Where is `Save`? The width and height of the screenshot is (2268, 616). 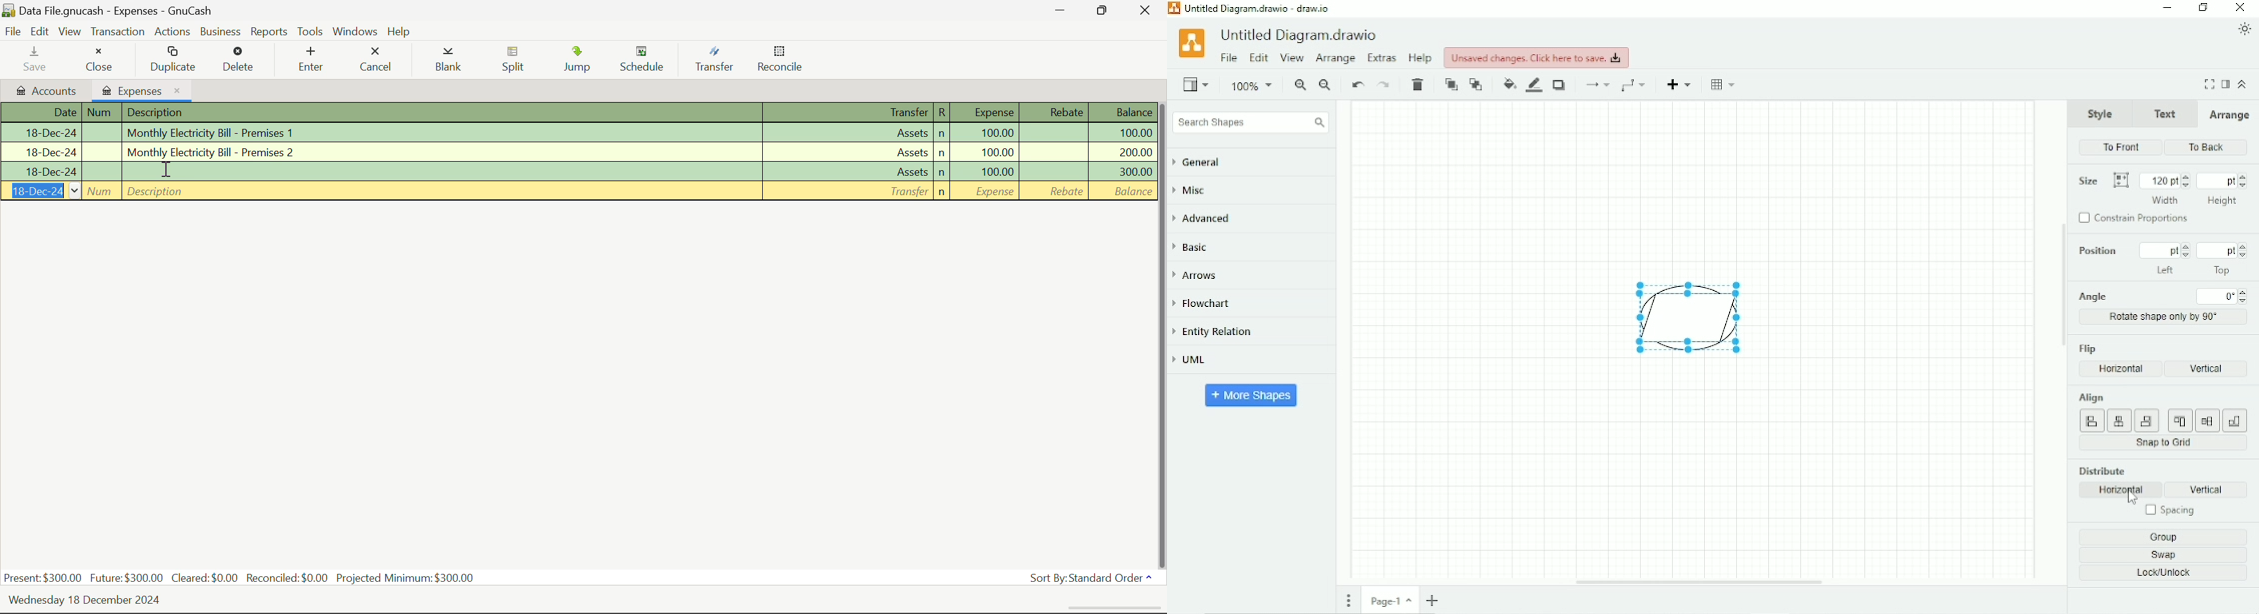 Save is located at coordinates (38, 60).